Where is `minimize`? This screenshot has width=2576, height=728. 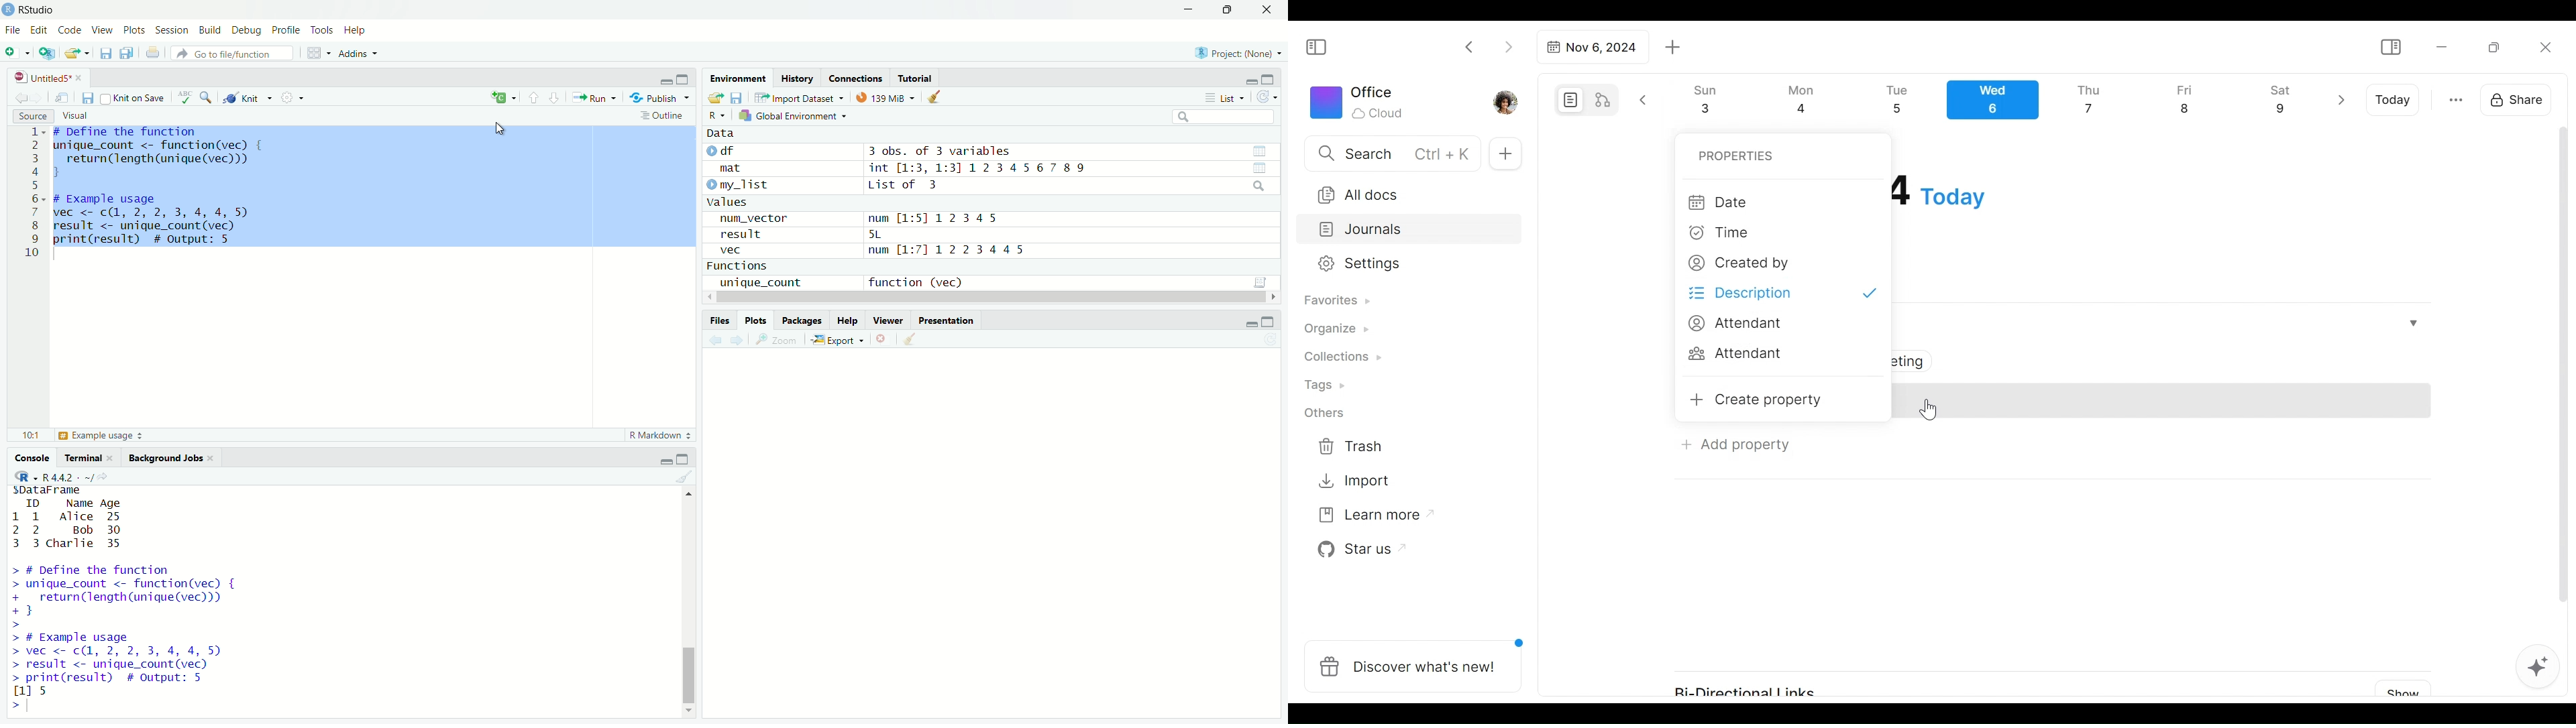
minimize is located at coordinates (1250, 324).